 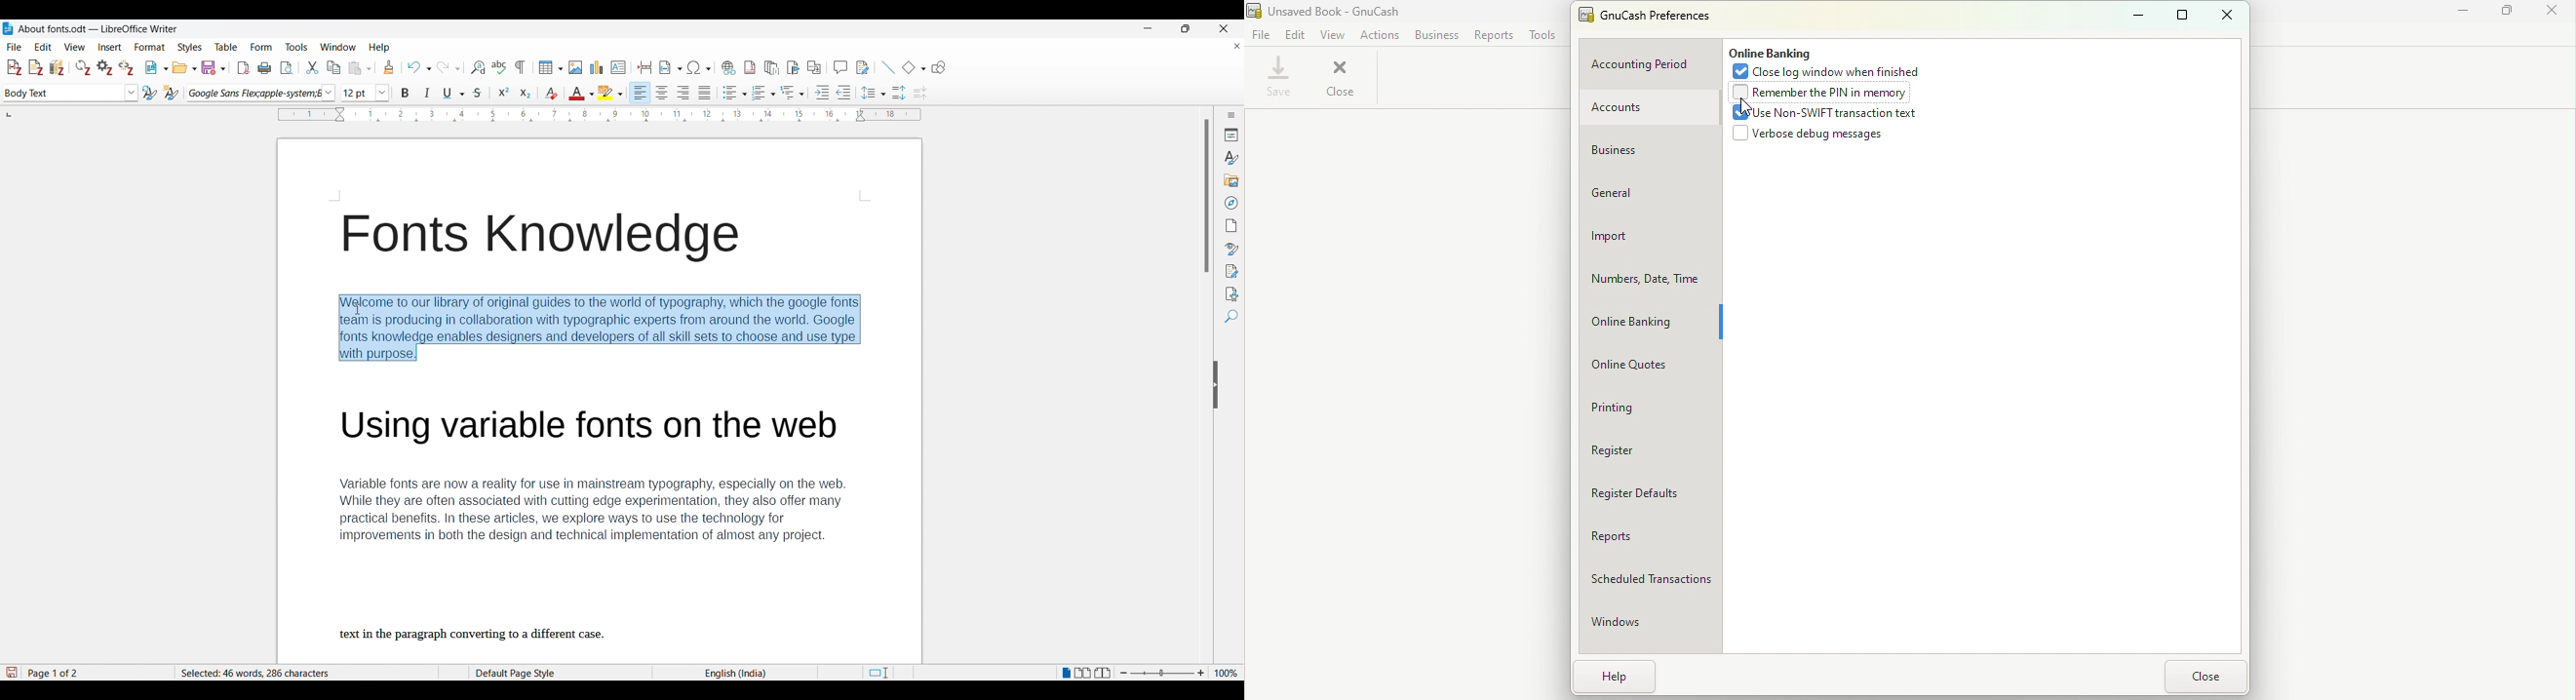 I want to click on Printing, so click(x=1639, y=408).